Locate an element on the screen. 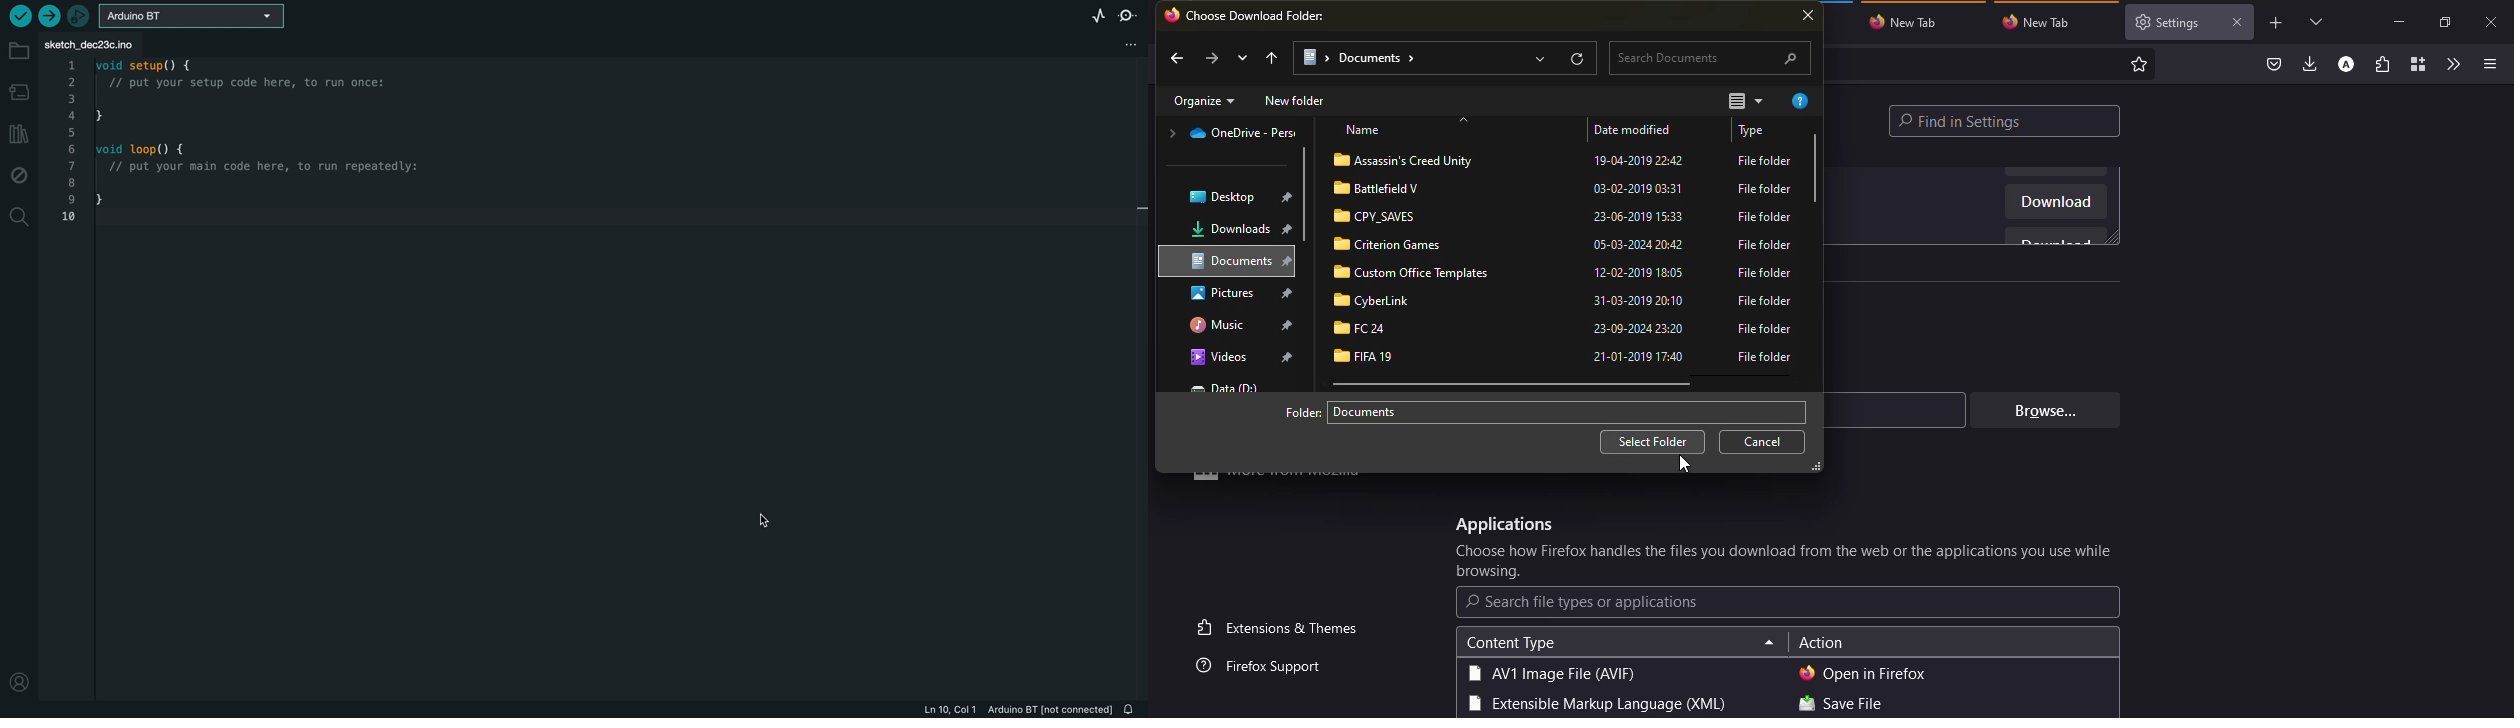 Image resolution: width=2520 pixels, height=728 pixels. search is located at coordinates (20, 216).